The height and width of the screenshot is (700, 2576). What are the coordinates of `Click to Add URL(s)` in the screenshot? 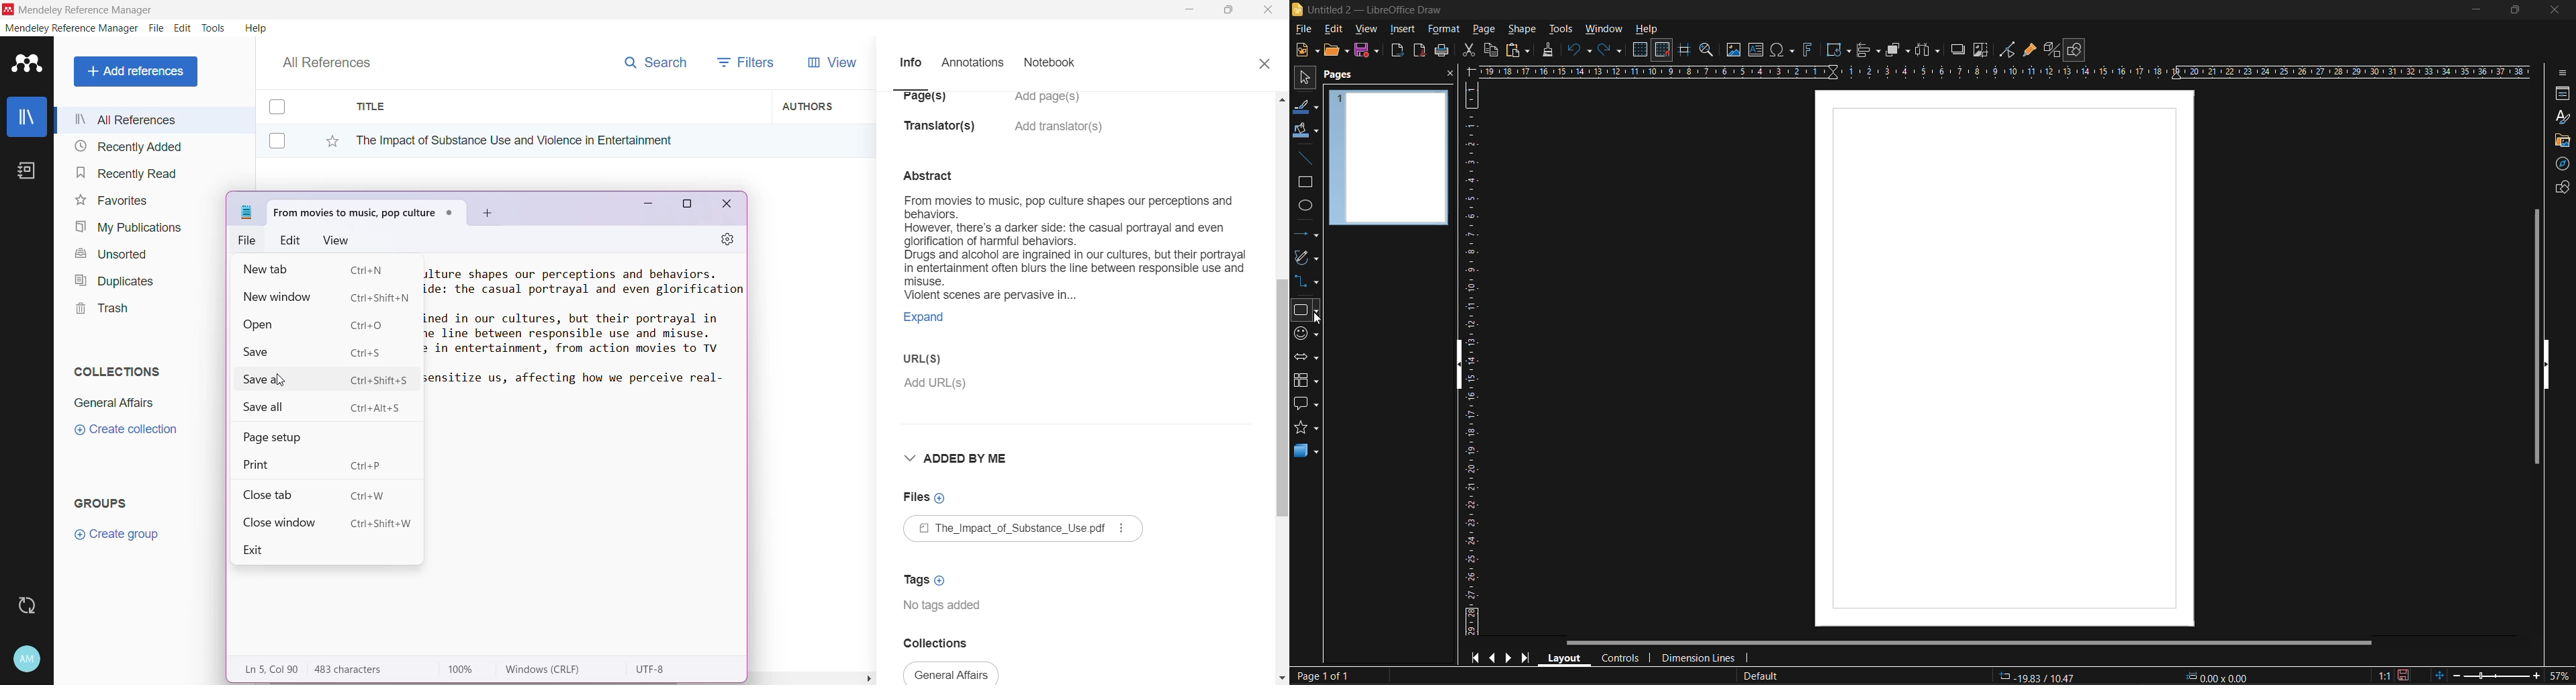 It's located at (937, 385).